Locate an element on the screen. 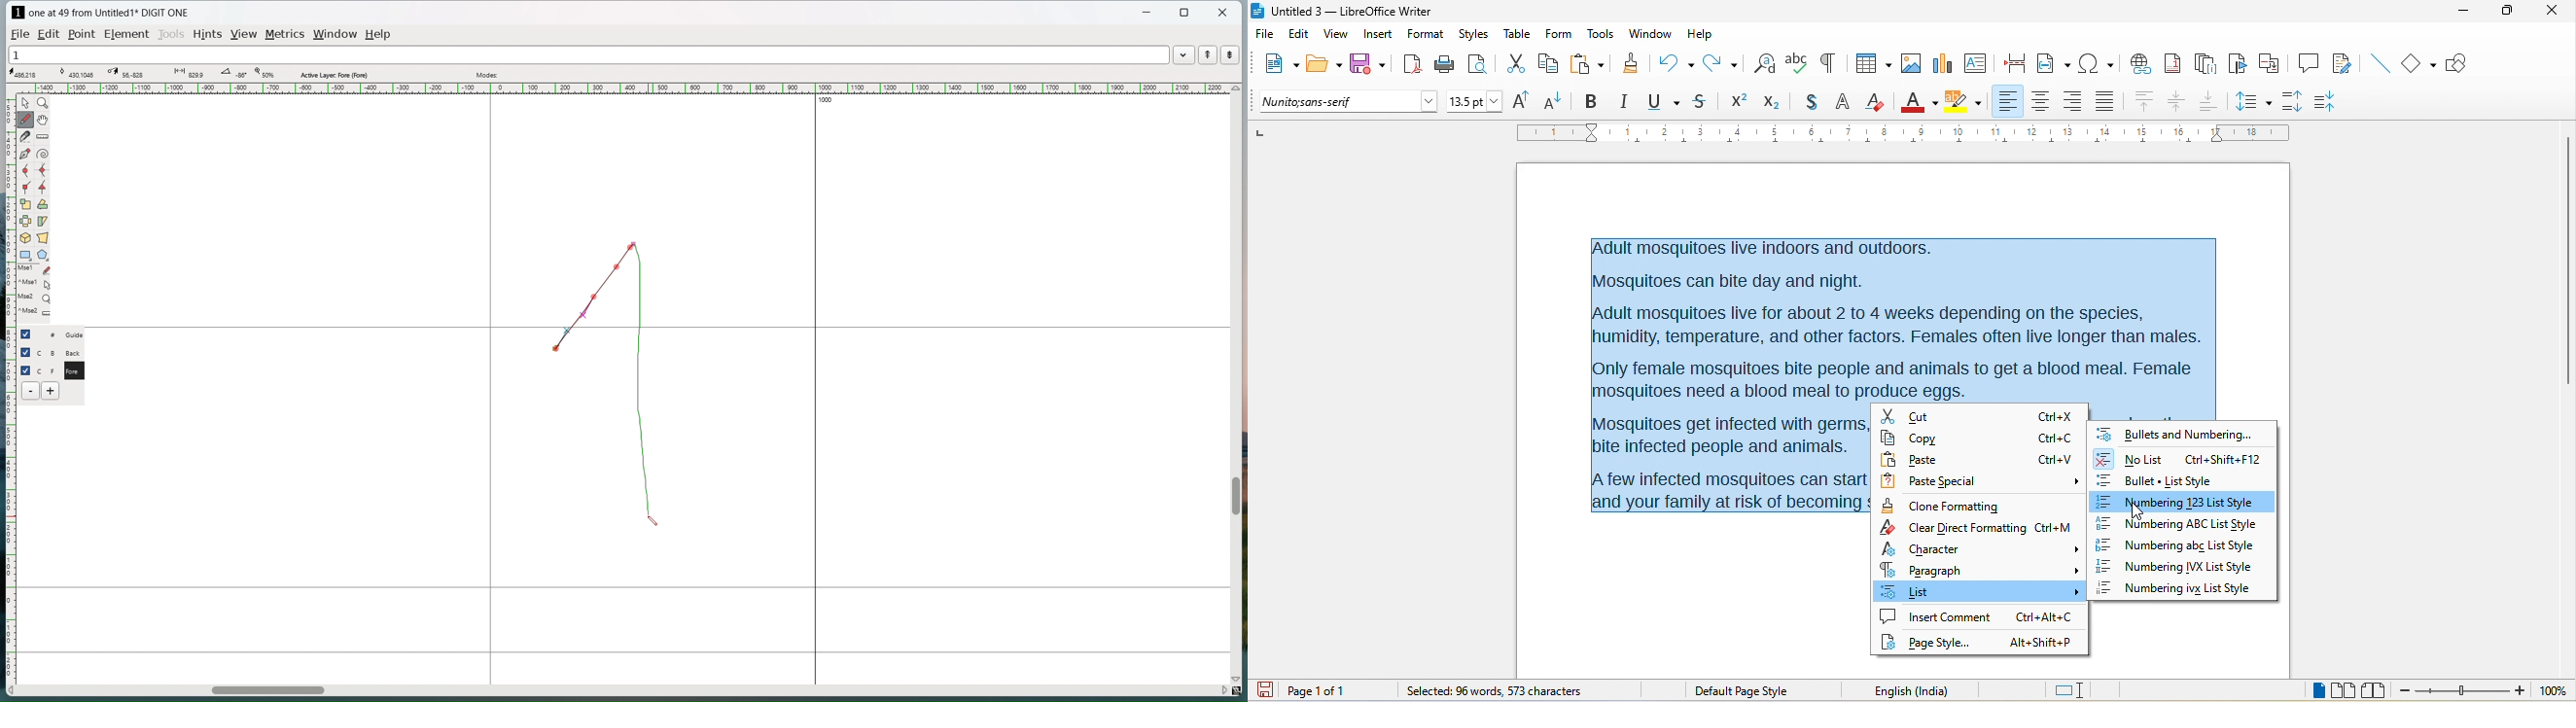 The height and width of the screenshot is (728, 2576). zoom is located at coordinates (2485, 691).